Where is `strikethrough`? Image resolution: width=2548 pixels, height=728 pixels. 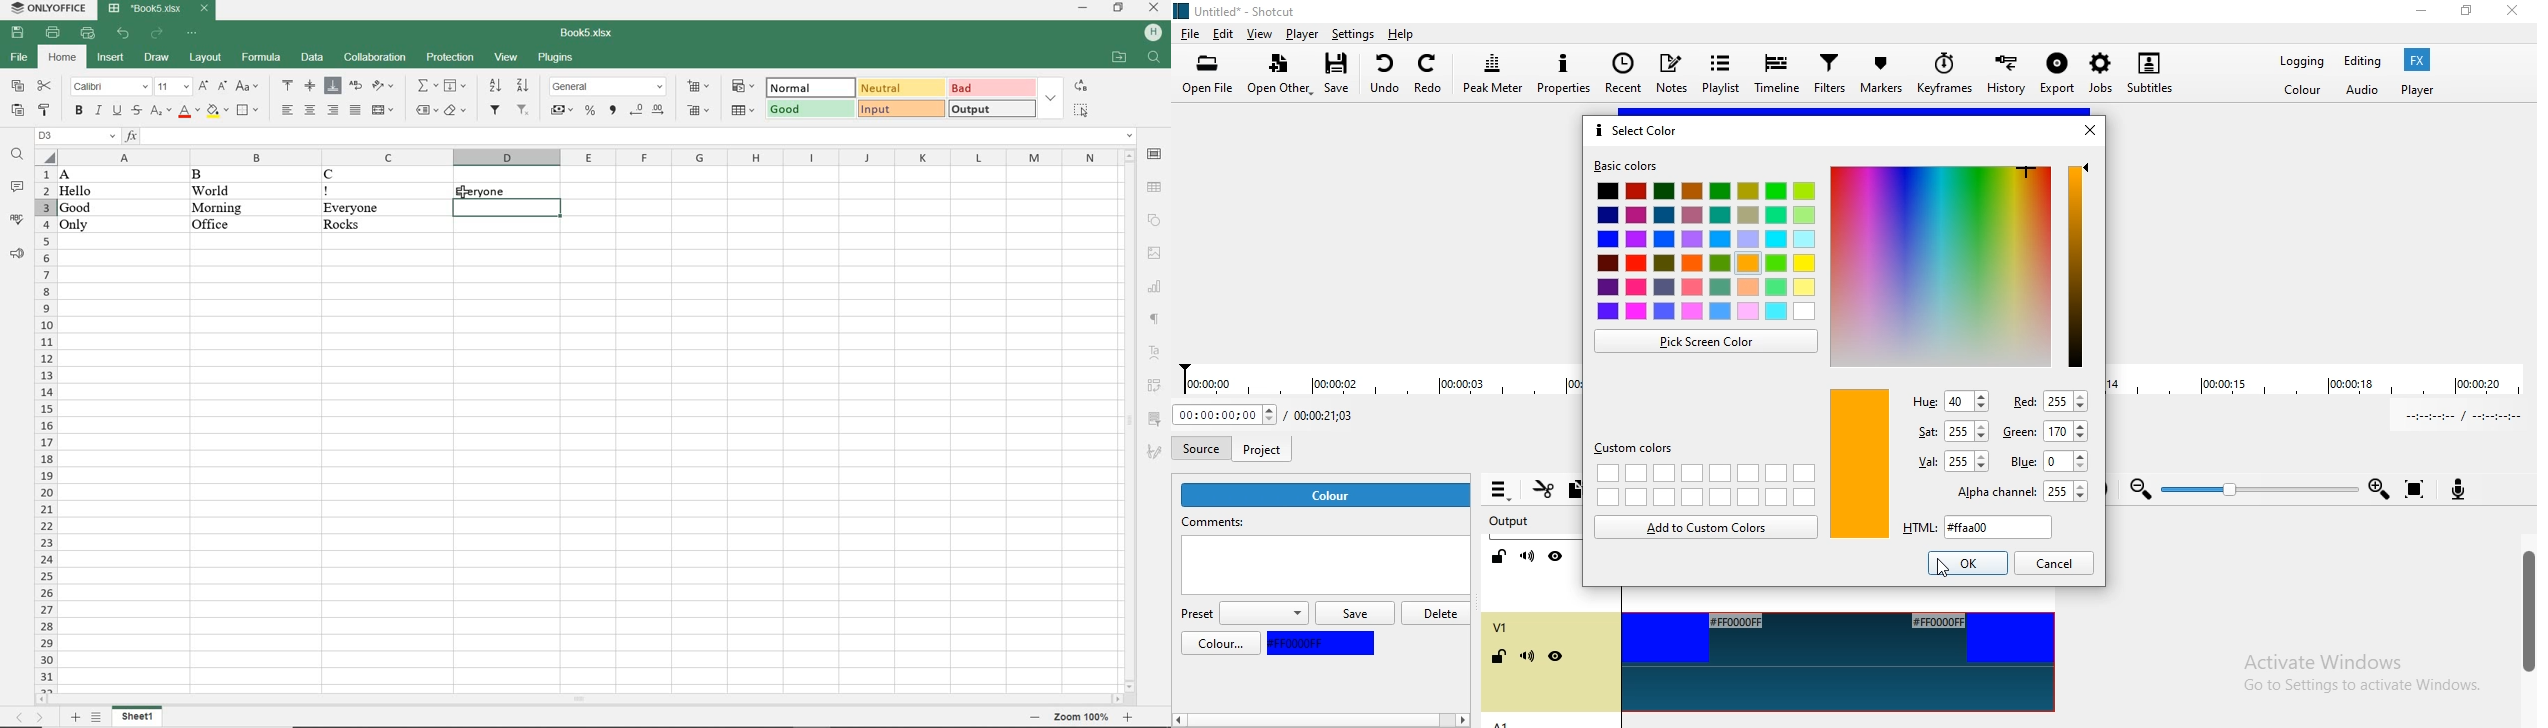
strikethrough is located at coordinates (135, 112).